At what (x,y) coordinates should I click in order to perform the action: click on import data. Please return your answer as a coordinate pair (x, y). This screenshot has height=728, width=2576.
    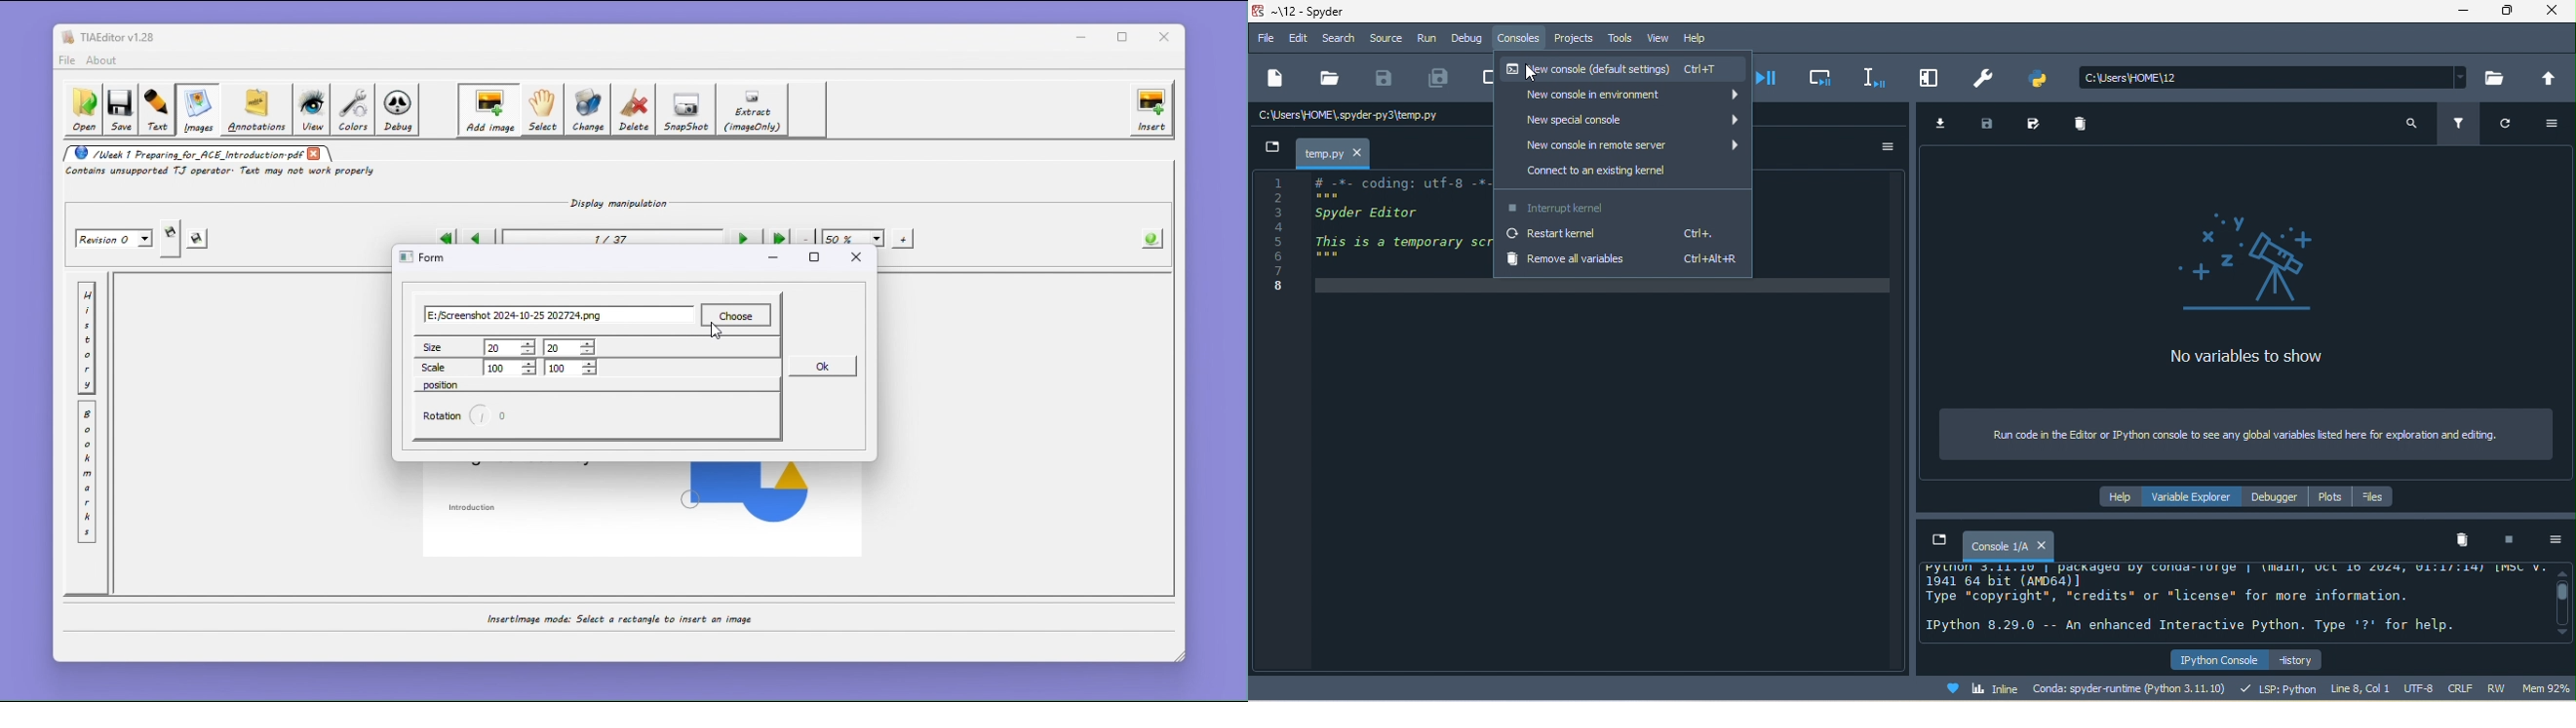
    Looking at the image, I should click on (1944, 123).